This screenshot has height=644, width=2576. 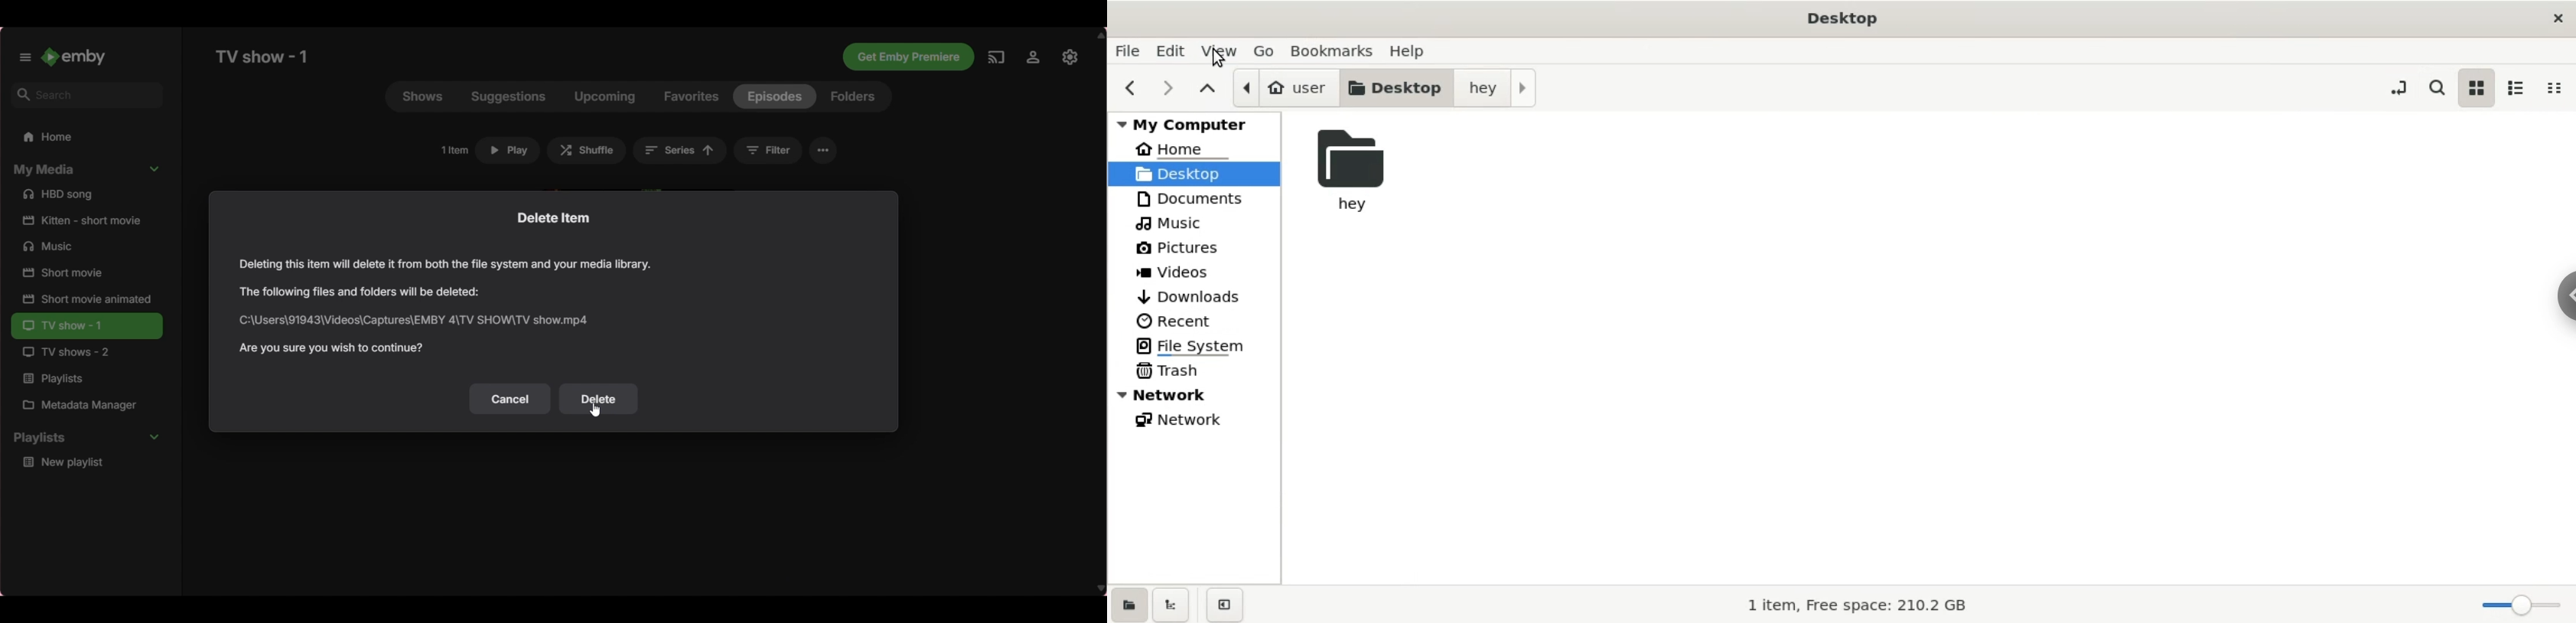 What do you see at coordinates (1203, 296) in the screenshot?
I see `downloads` at bounding box center [1203, 296].